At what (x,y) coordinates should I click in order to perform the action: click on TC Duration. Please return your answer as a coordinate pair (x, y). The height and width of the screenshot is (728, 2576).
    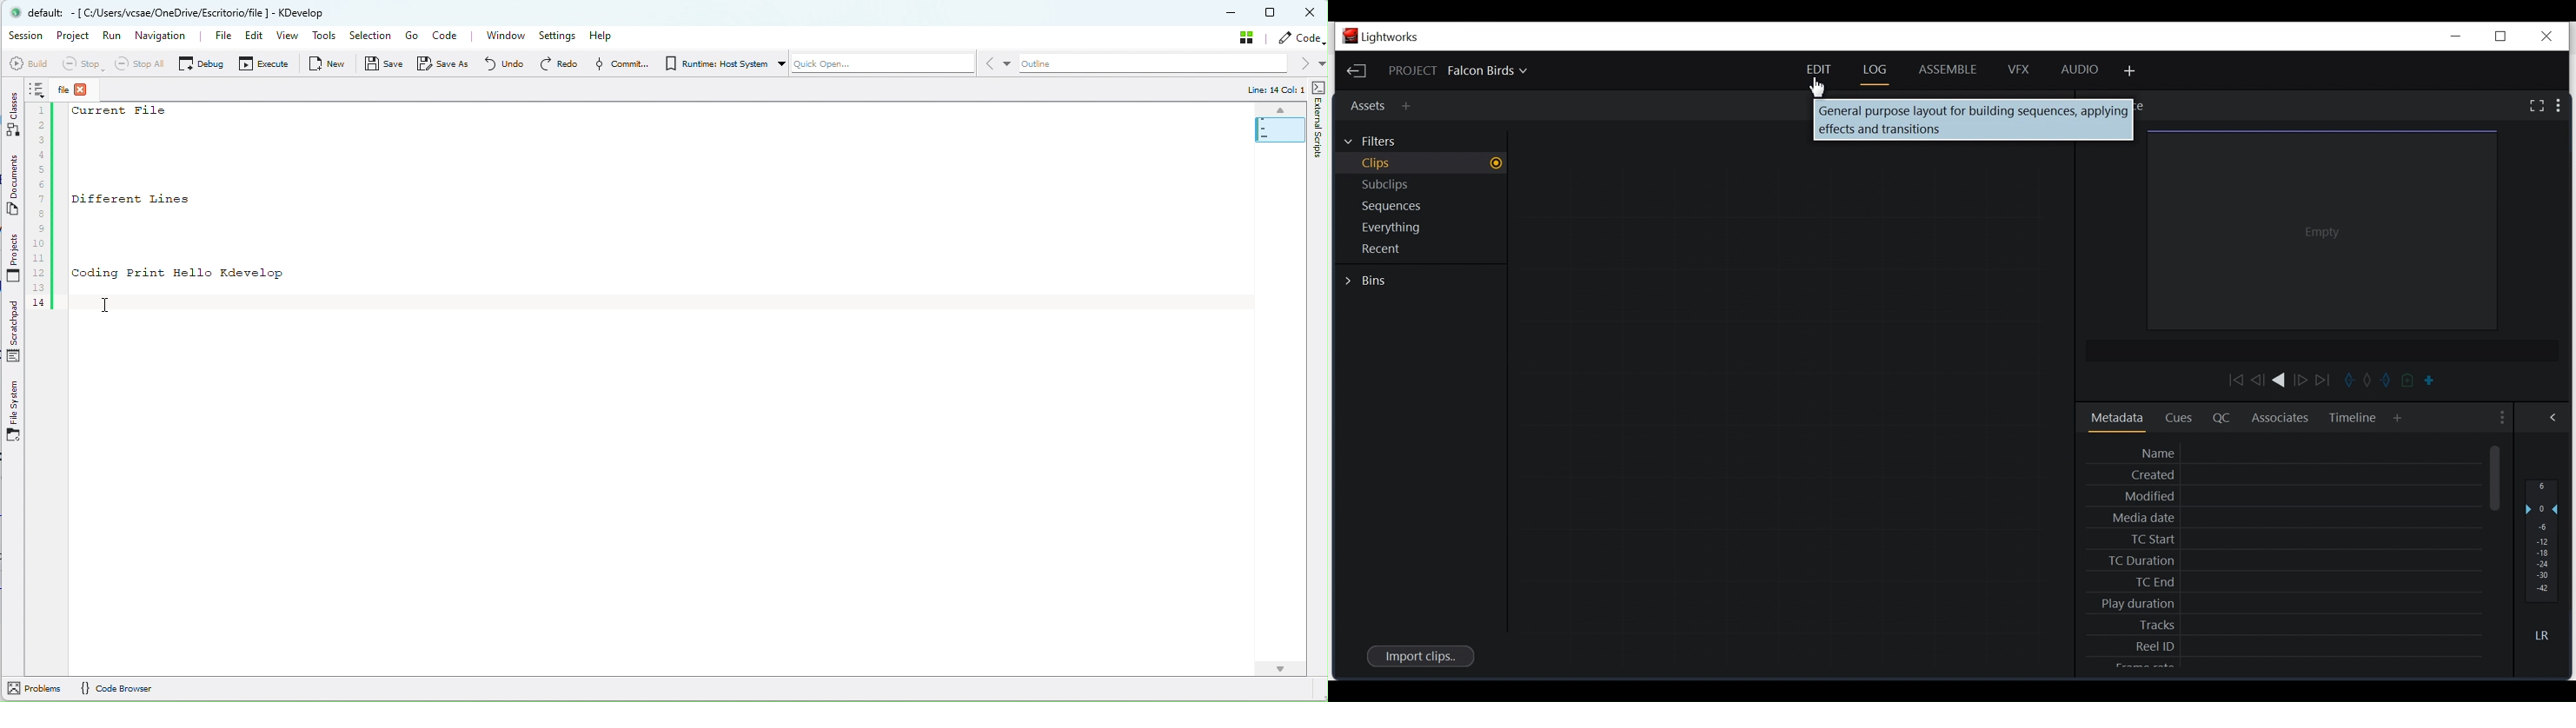
    Looking at the image, I should click on (2290, 560).